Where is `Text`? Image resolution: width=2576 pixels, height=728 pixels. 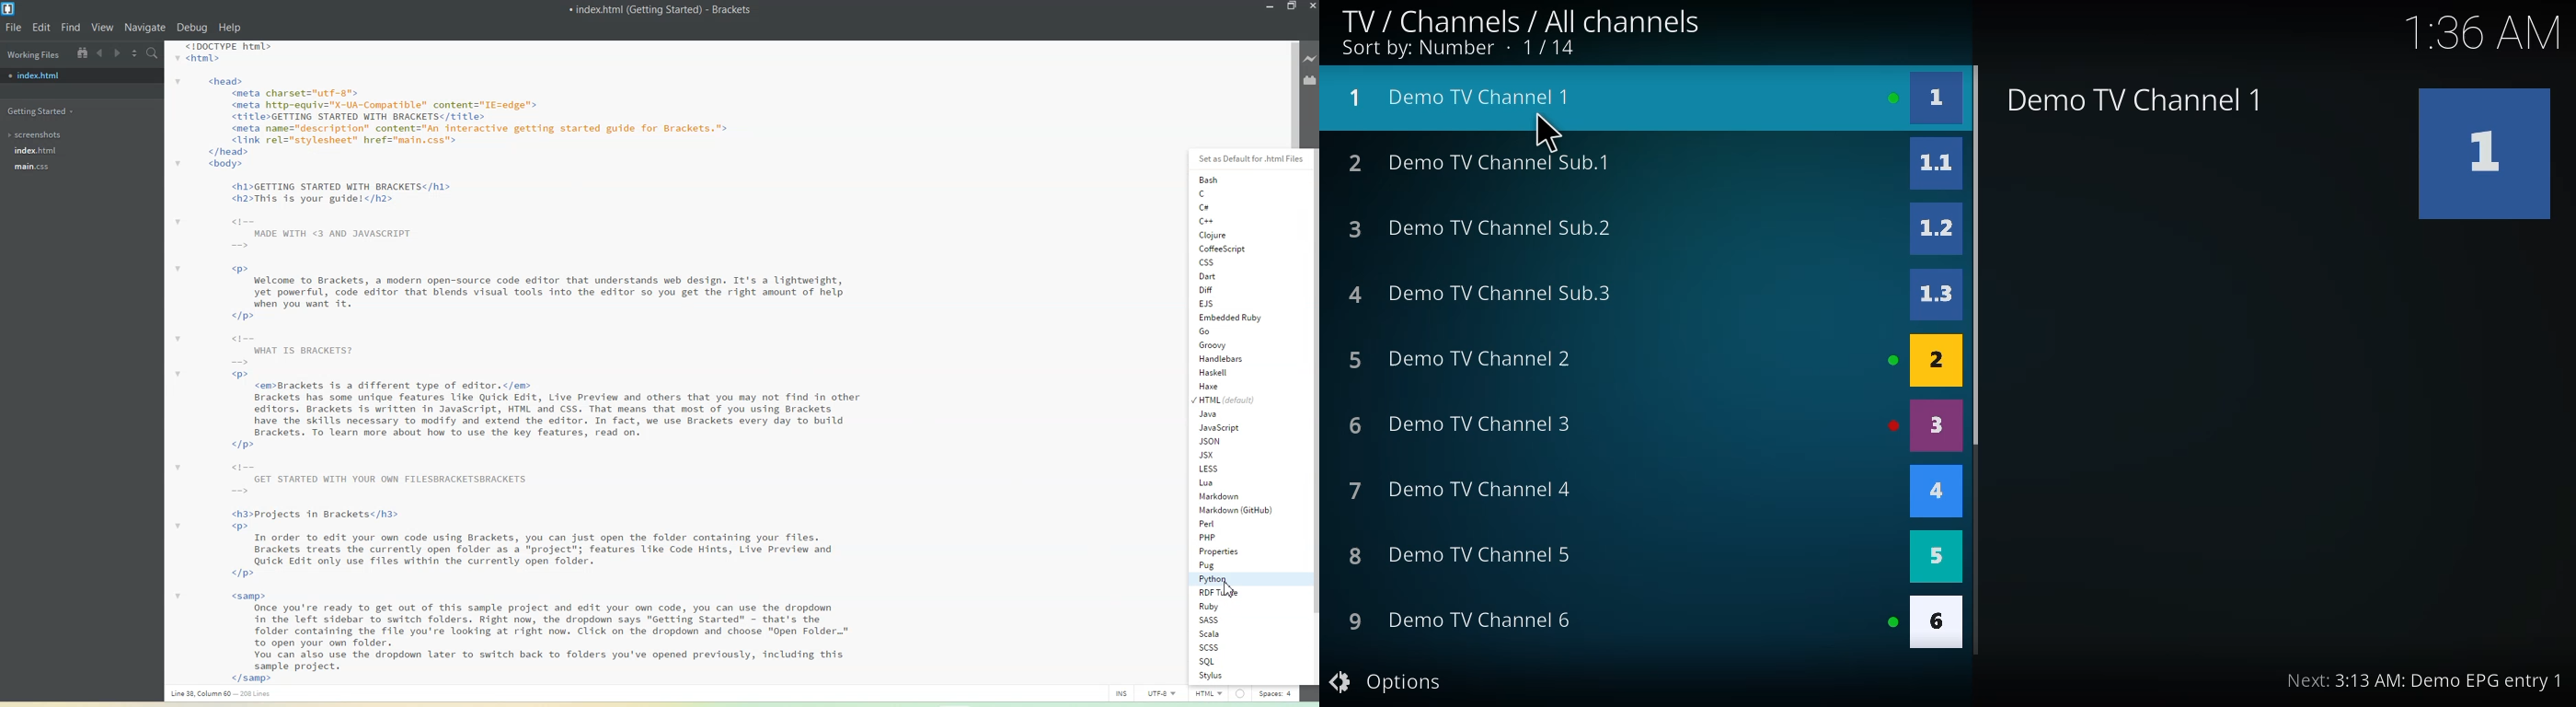
Text is located at coordinates (661, 9).